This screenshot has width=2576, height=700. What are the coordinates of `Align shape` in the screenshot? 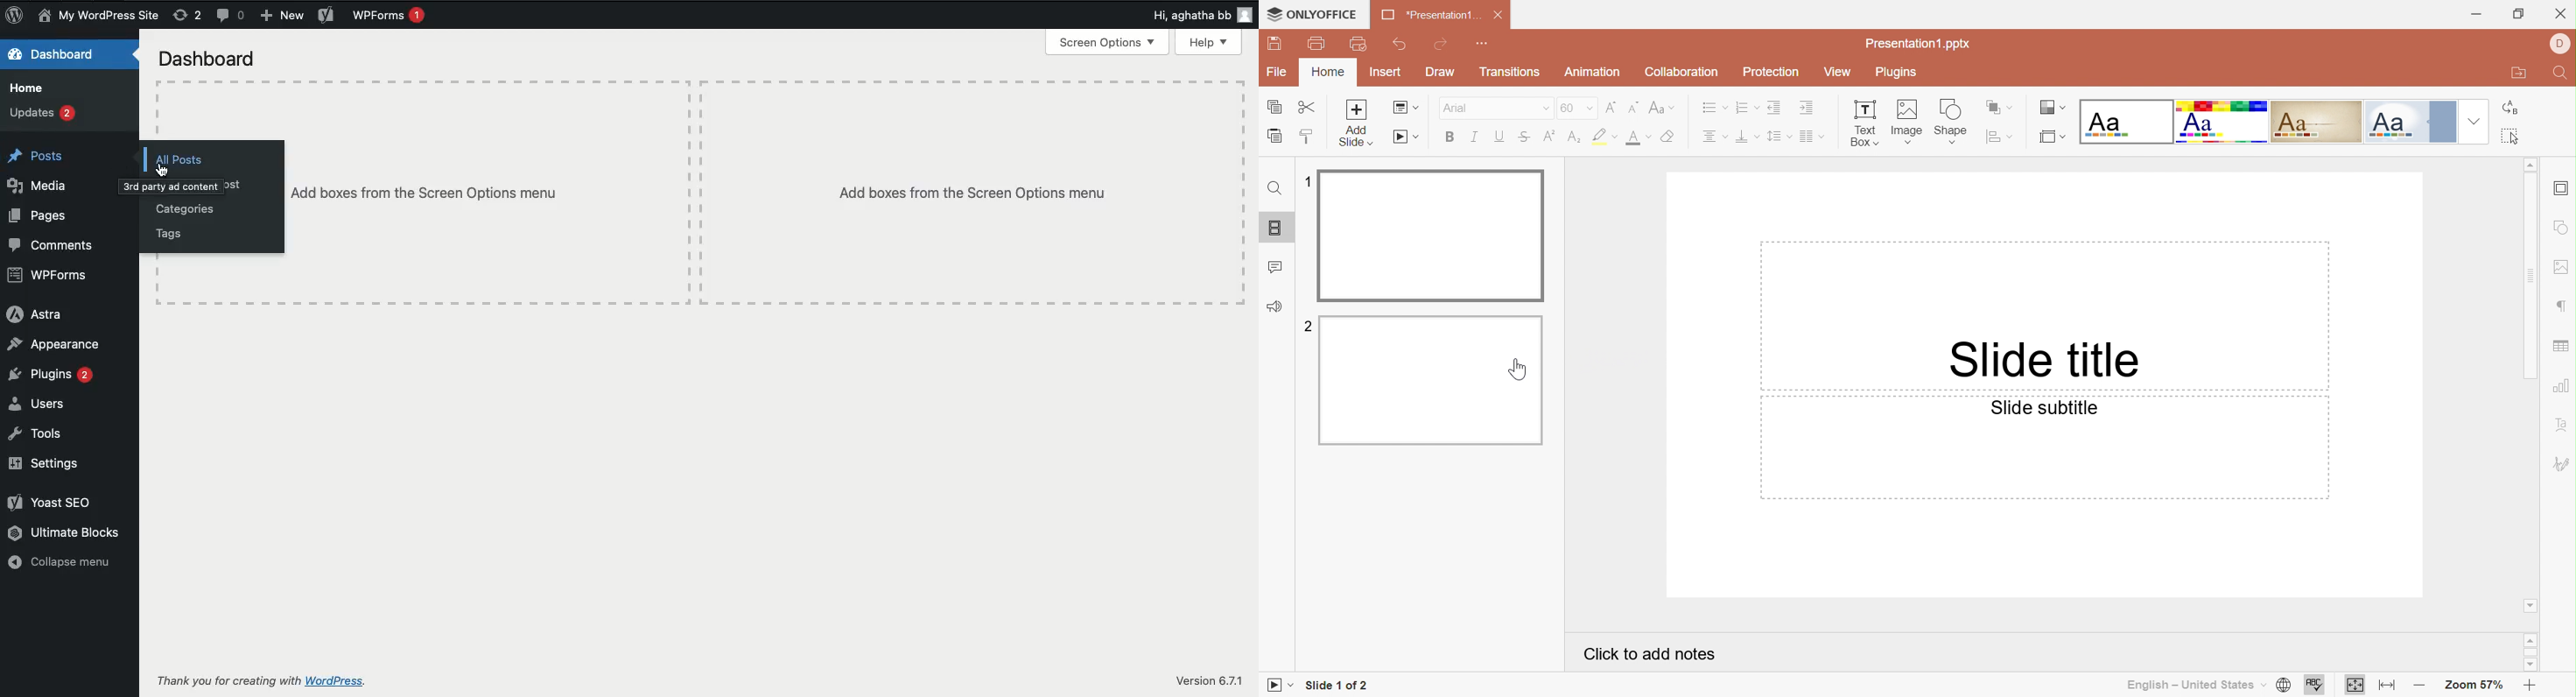 It's located at (2000, 138).